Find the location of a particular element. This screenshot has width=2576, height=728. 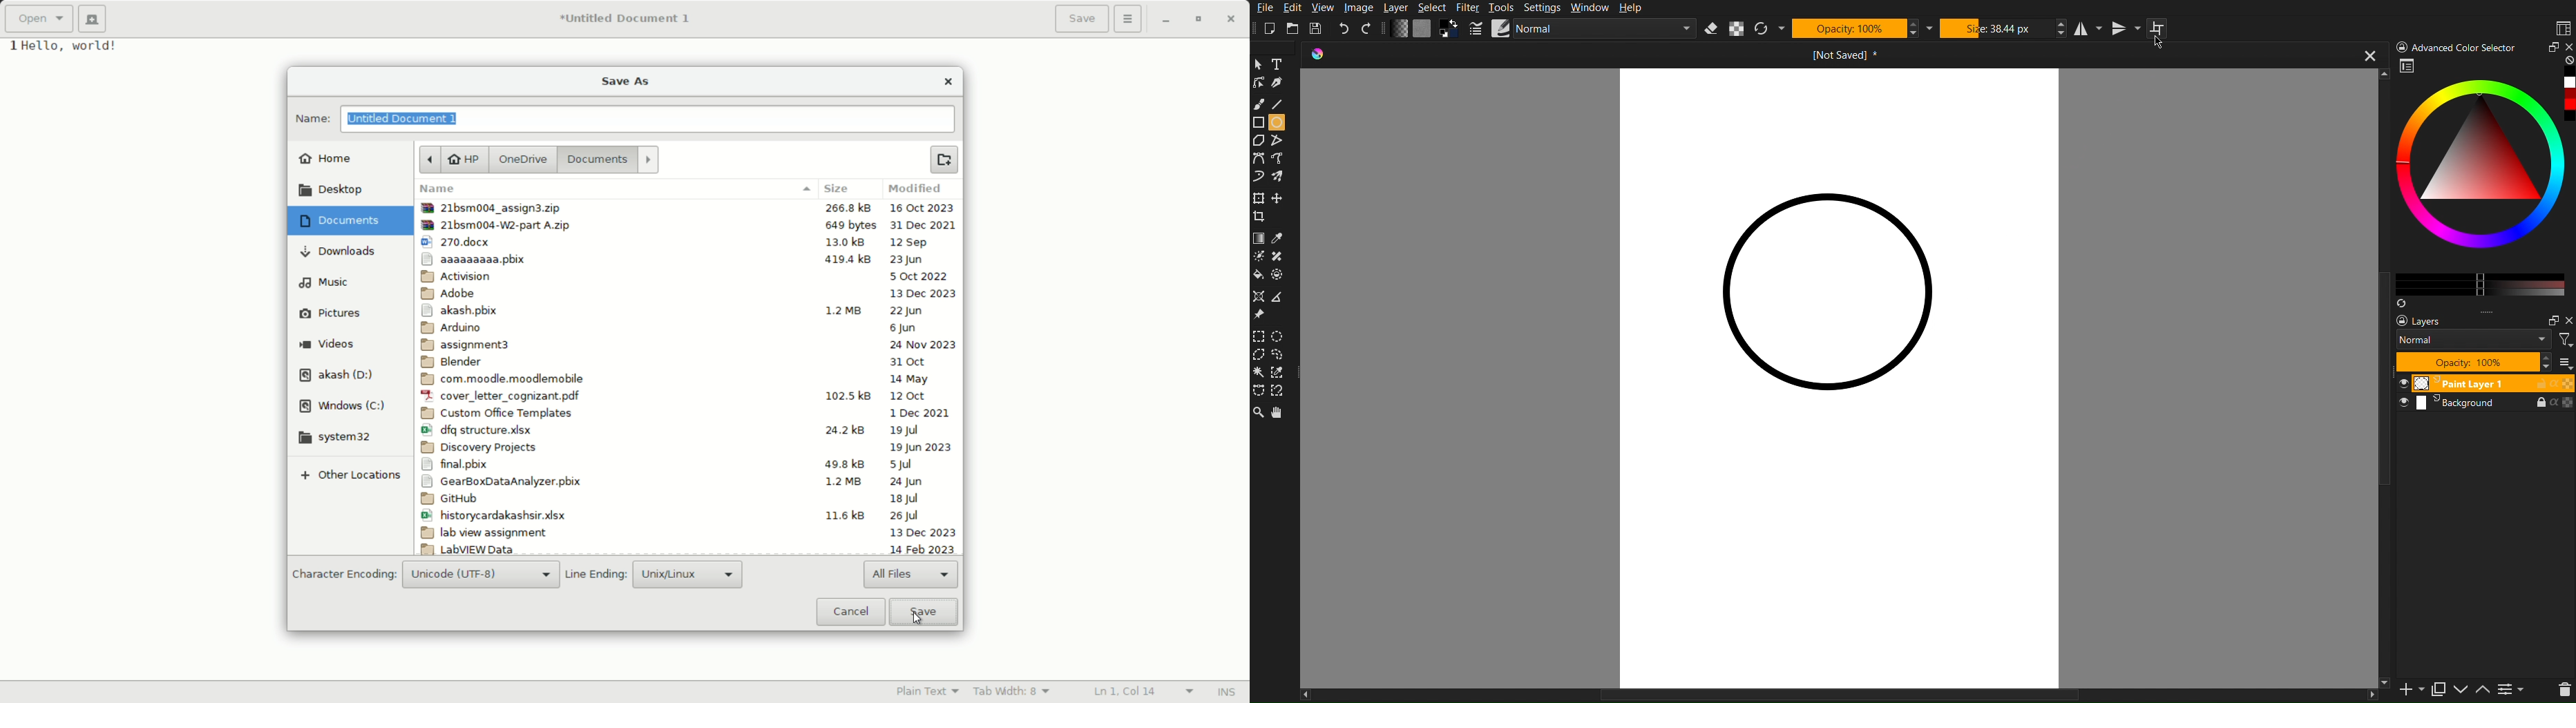

Window is located at coordinates (1593, 8).